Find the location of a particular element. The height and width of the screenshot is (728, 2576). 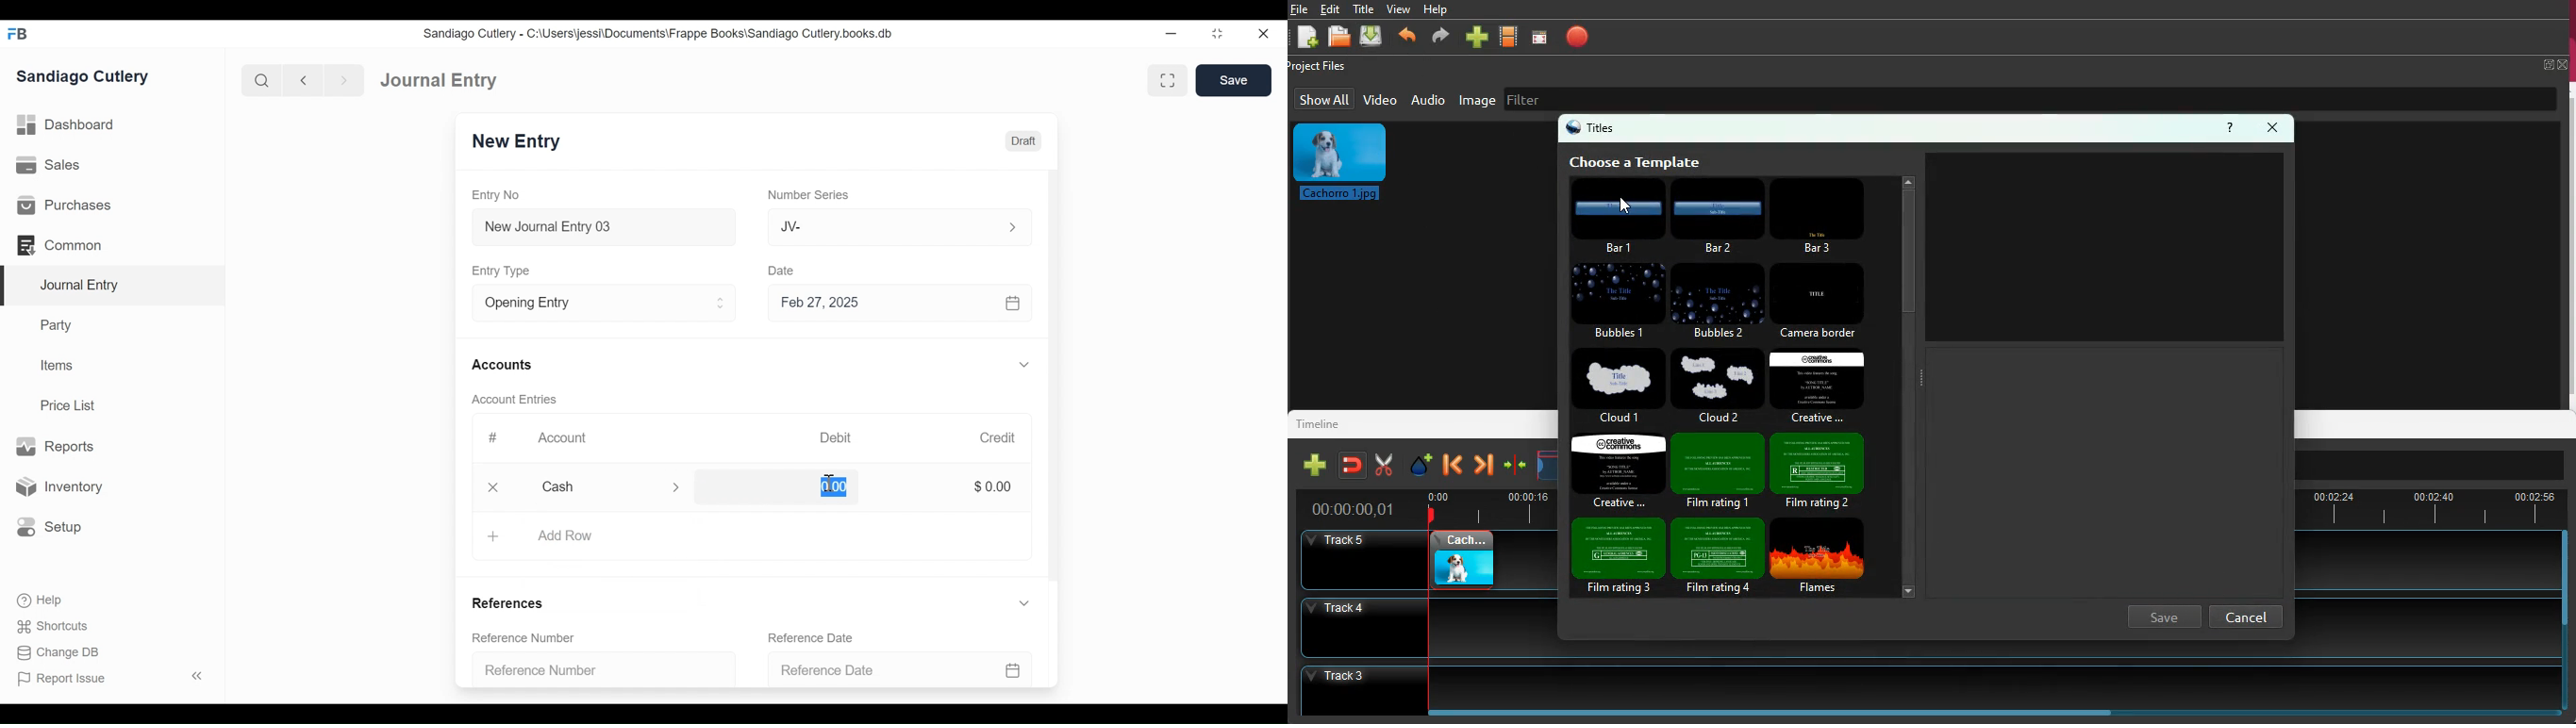

film rating 4 is located at coordinates (1714, 556).